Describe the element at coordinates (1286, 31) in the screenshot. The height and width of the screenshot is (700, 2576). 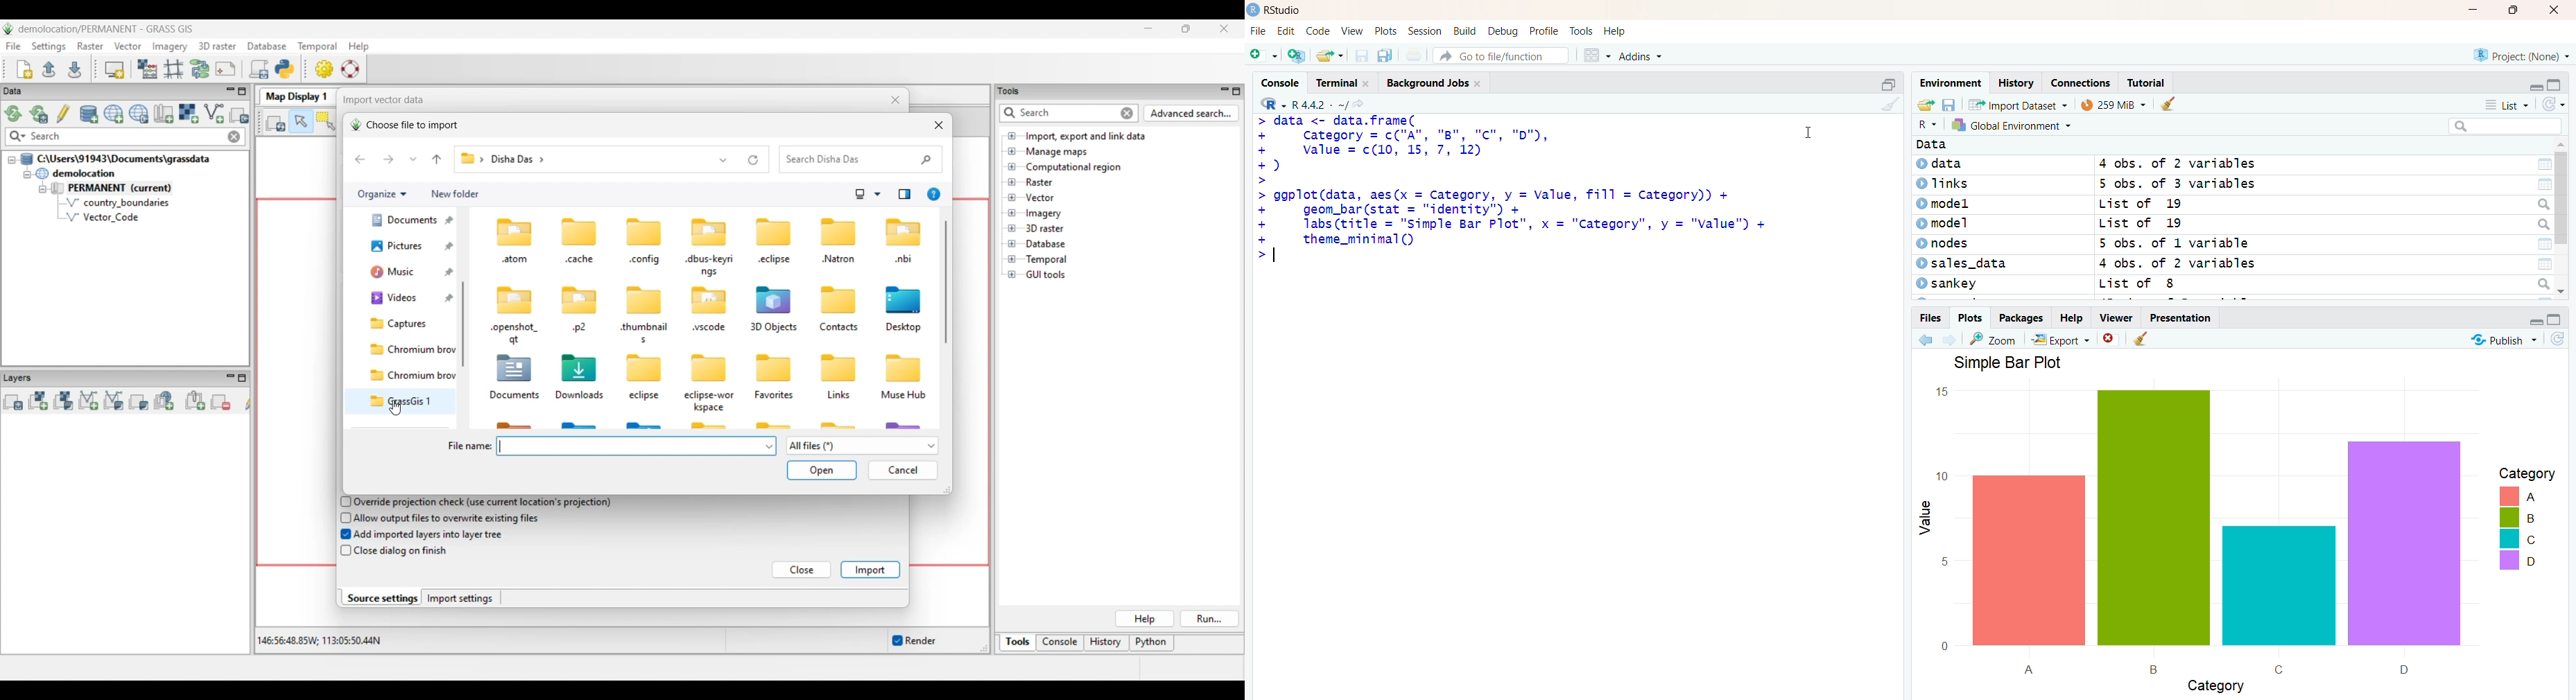
I see `edit` at that location.